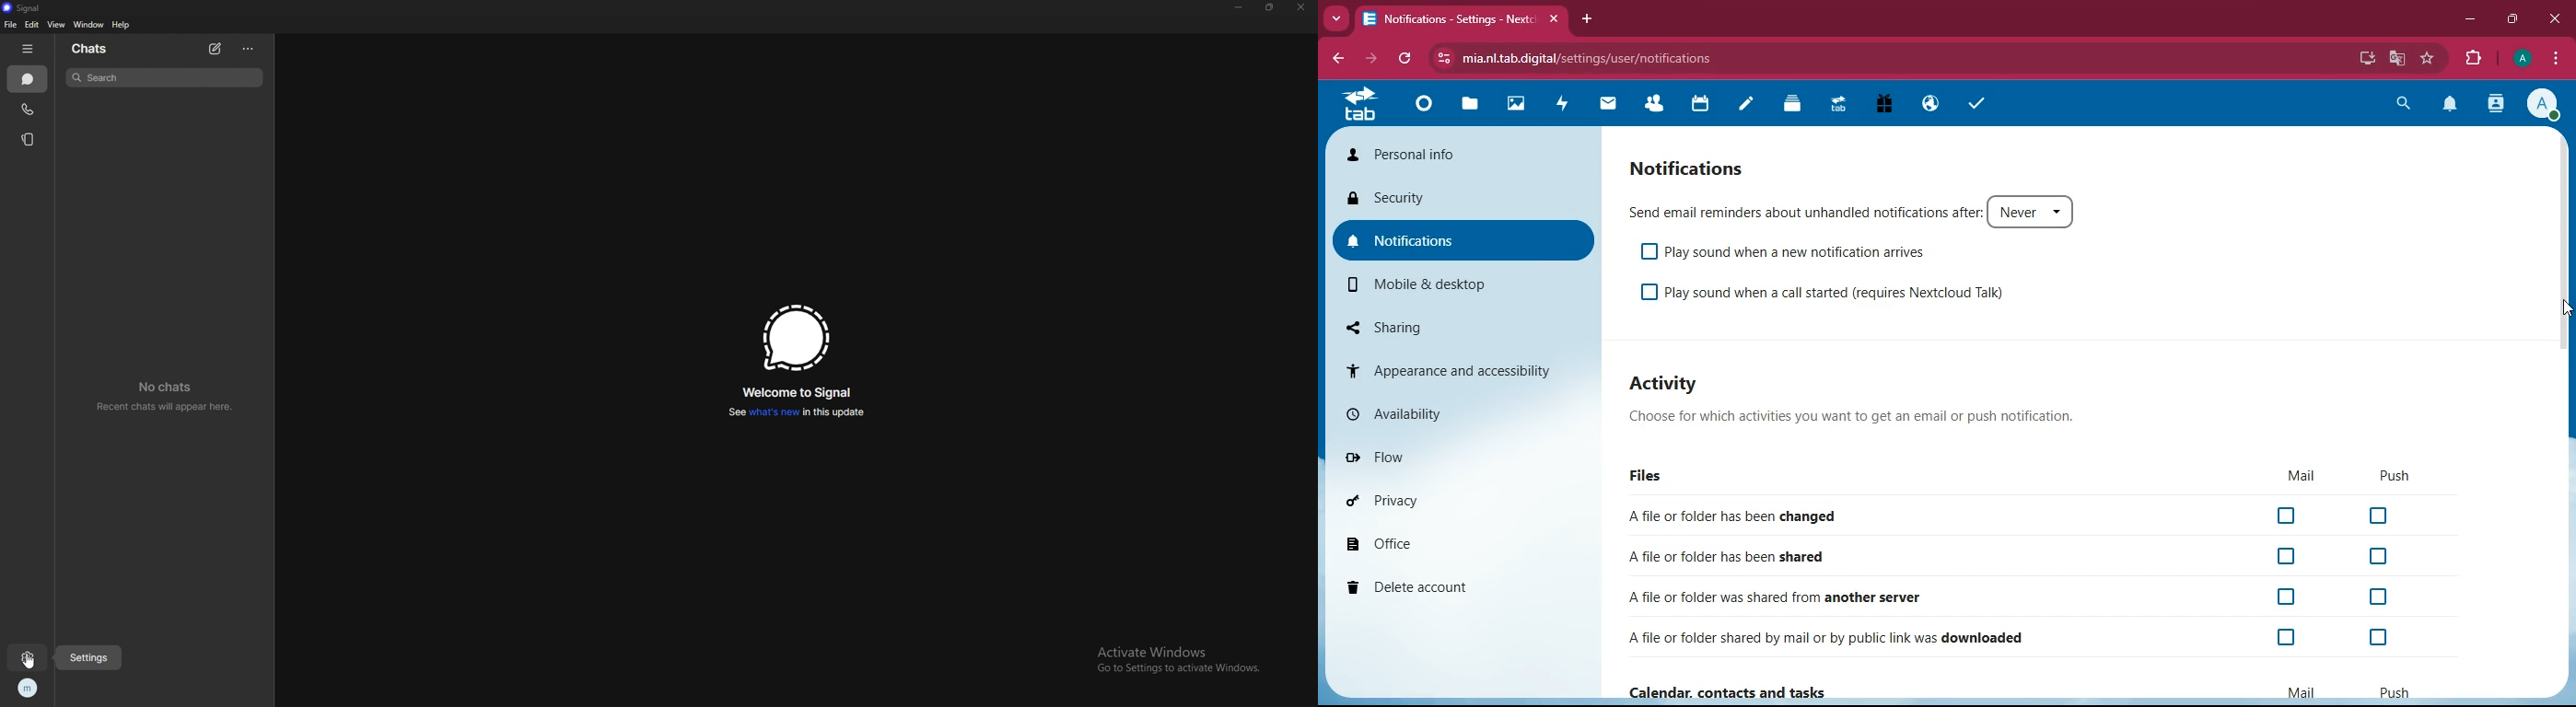 This screenshot has width=2576, height=728. What do you see at coordinates (165, 77) in the screenshot?
I see `search` at bounding box center [165, 77].